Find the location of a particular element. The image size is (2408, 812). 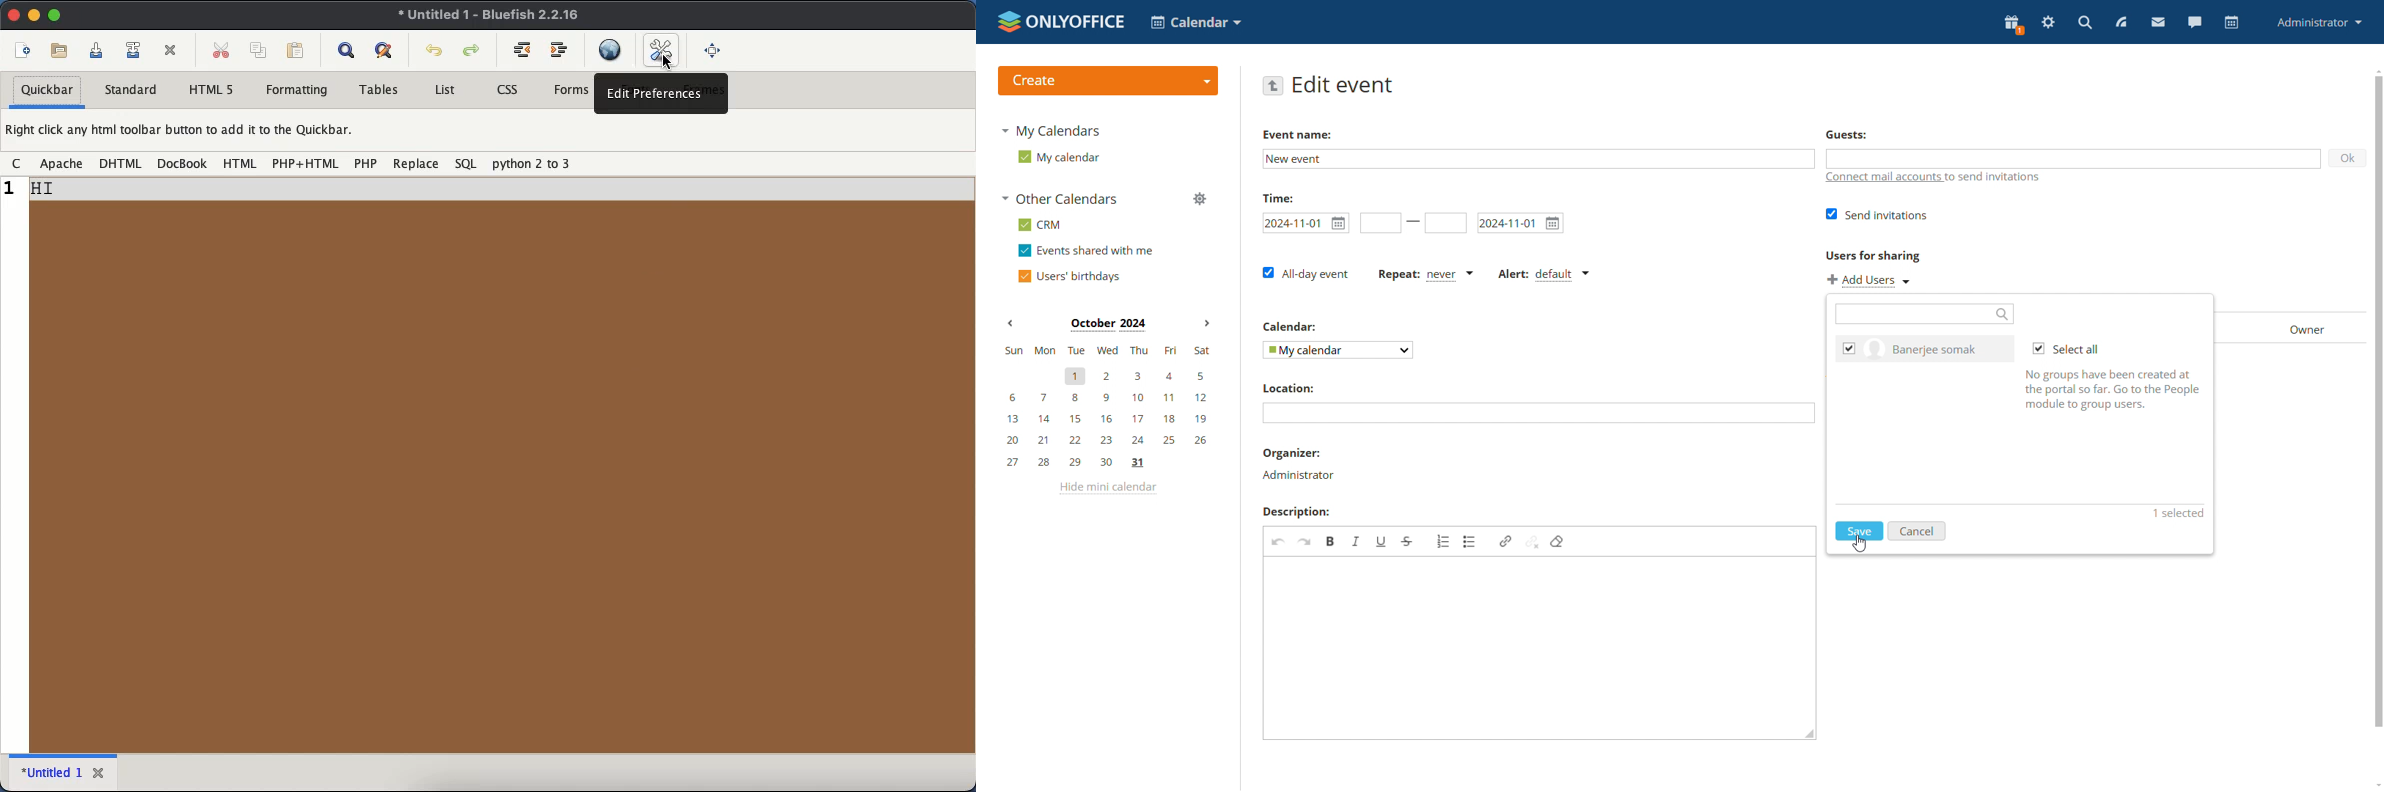

unindent is located at coordinates (523, 52).